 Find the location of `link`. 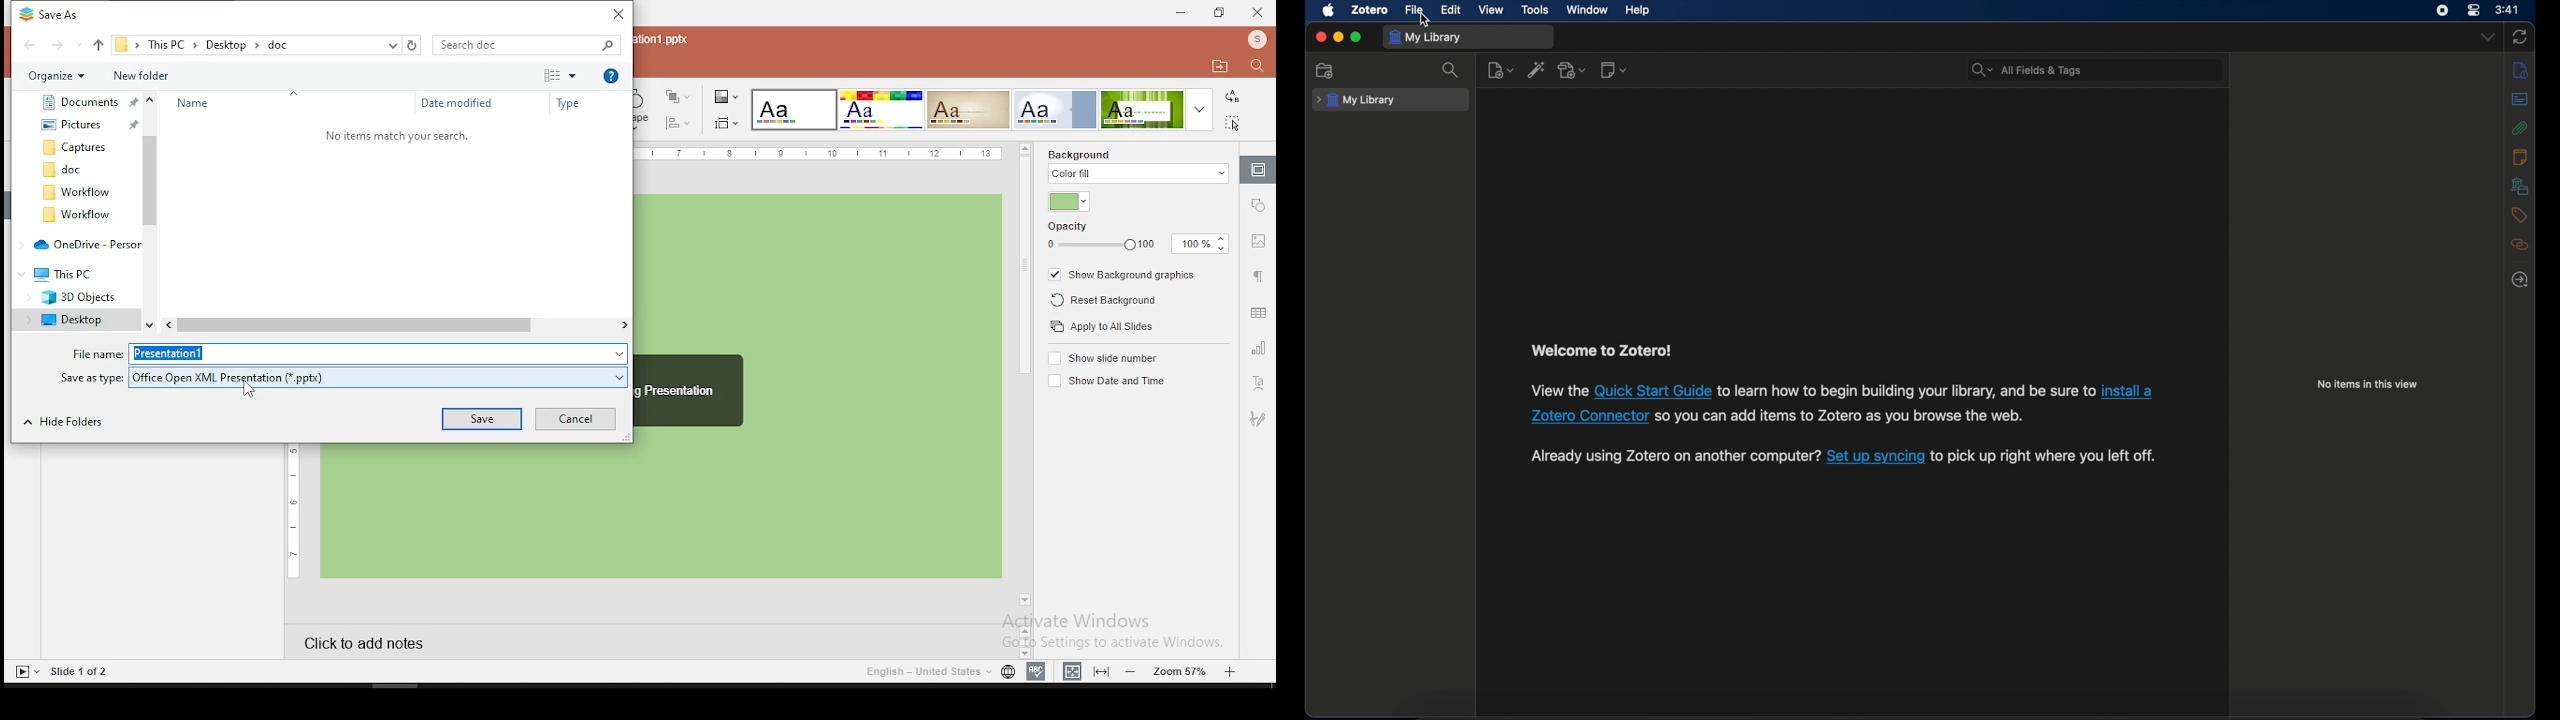

link is located at coordinates (1875, 458).